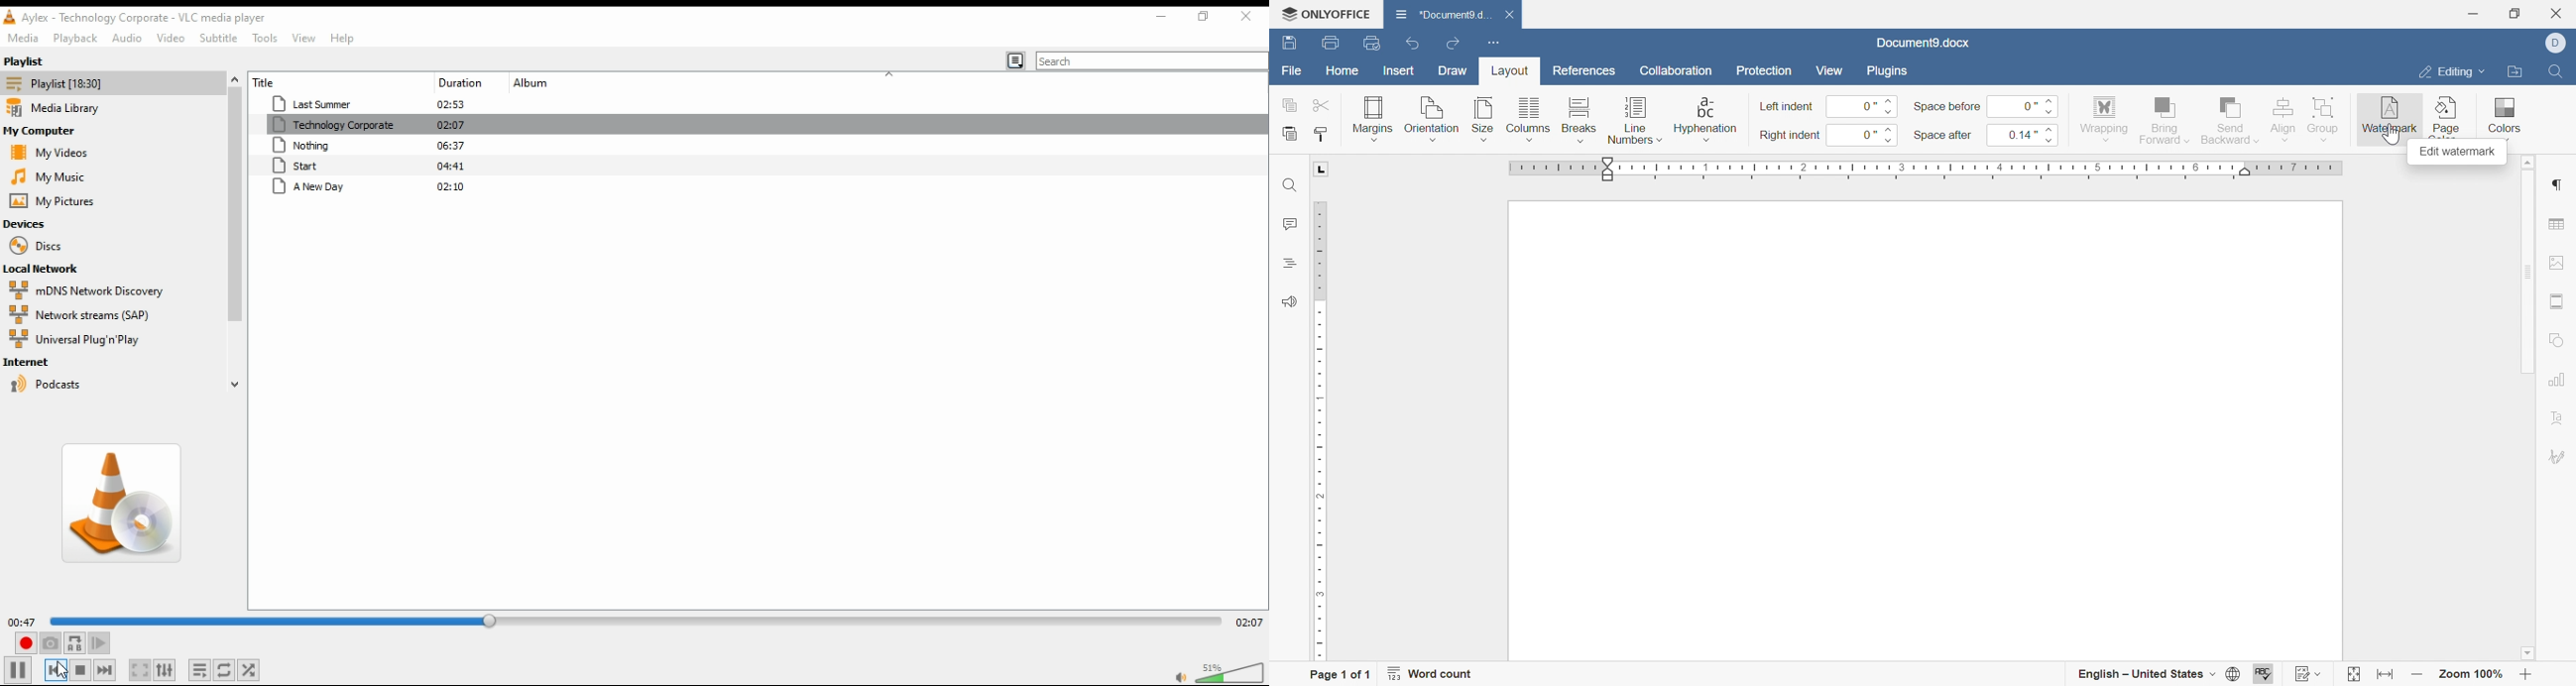 This screenshot has height=700, width=2576. Describe the element at coordinates (249, 671) in the screenshot. I see `random` at that location.